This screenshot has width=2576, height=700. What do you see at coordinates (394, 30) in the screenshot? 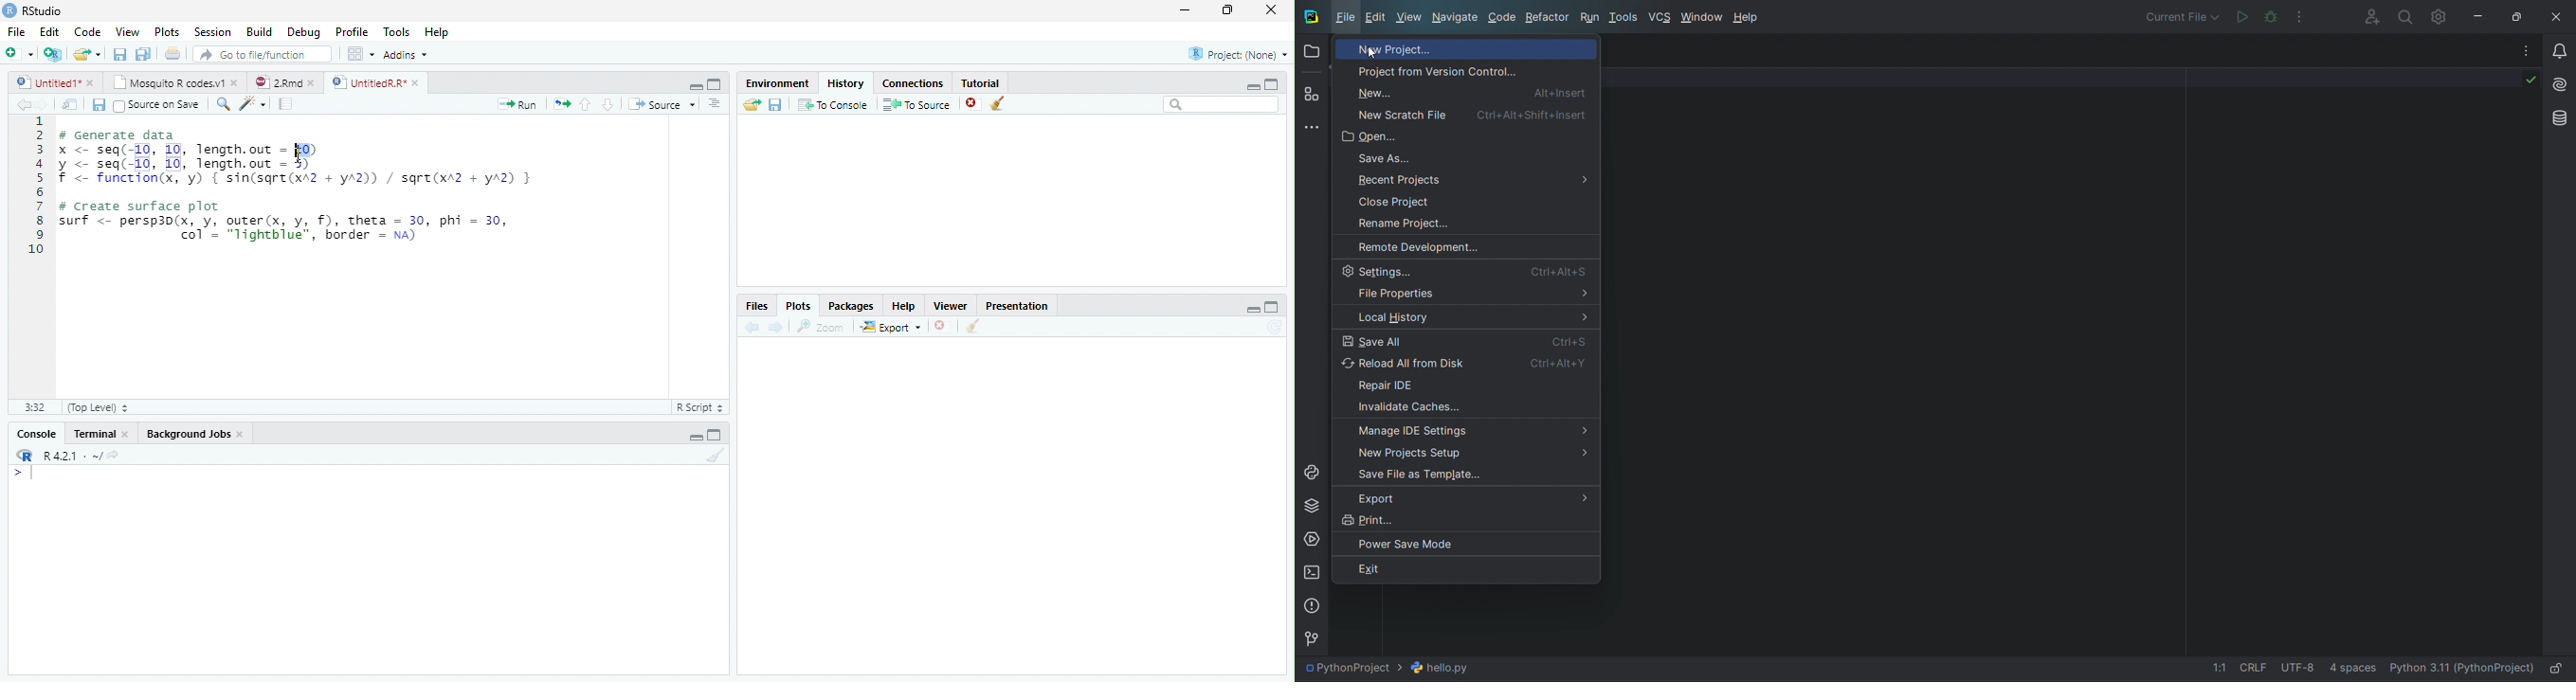
I see `Tools` at bounding box center [394, 30].